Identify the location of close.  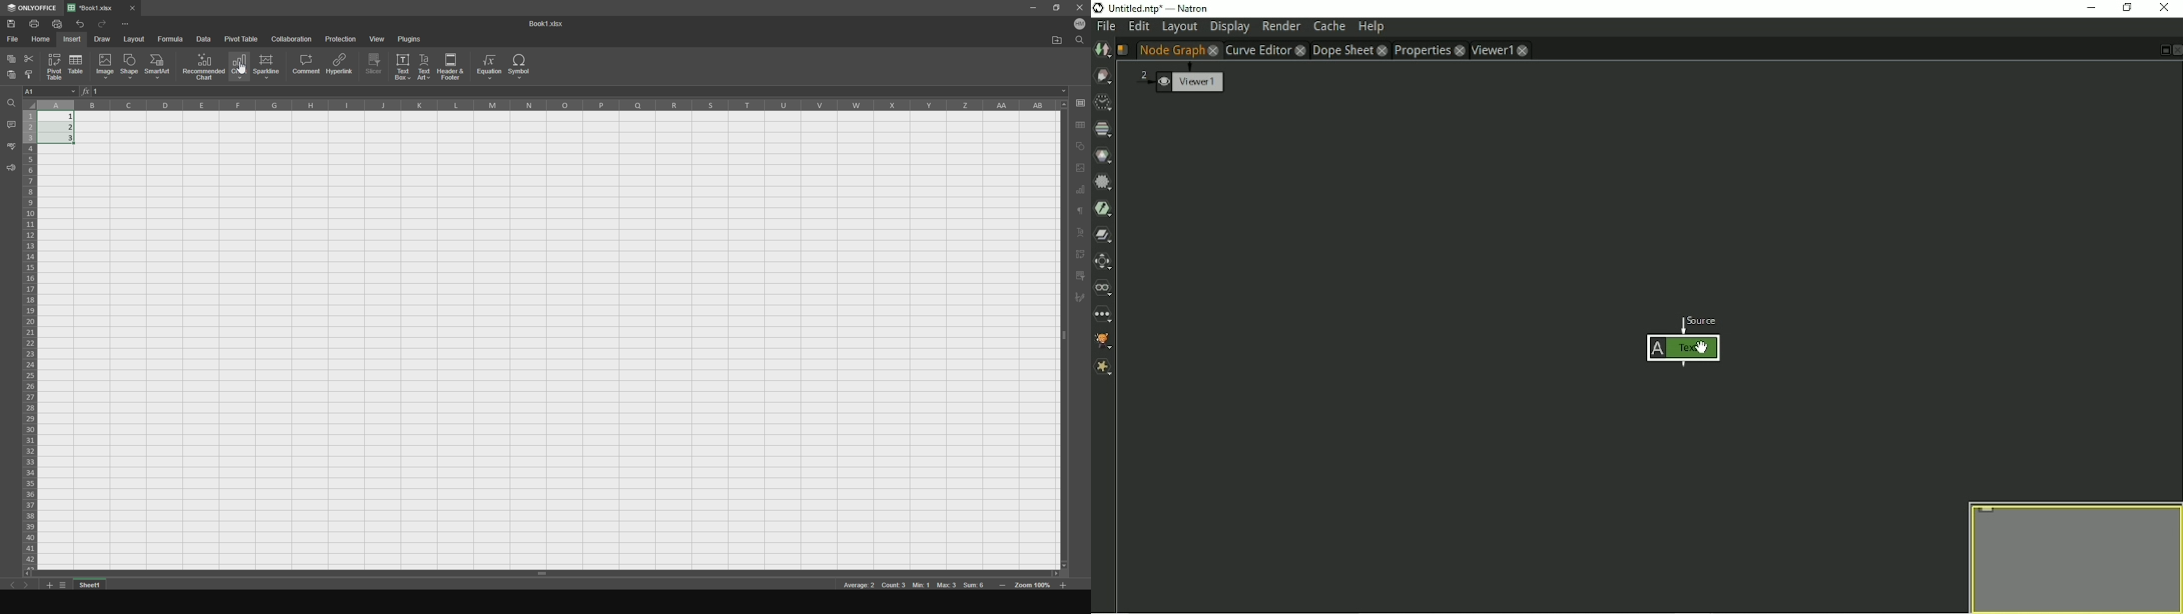
(1078, 9).